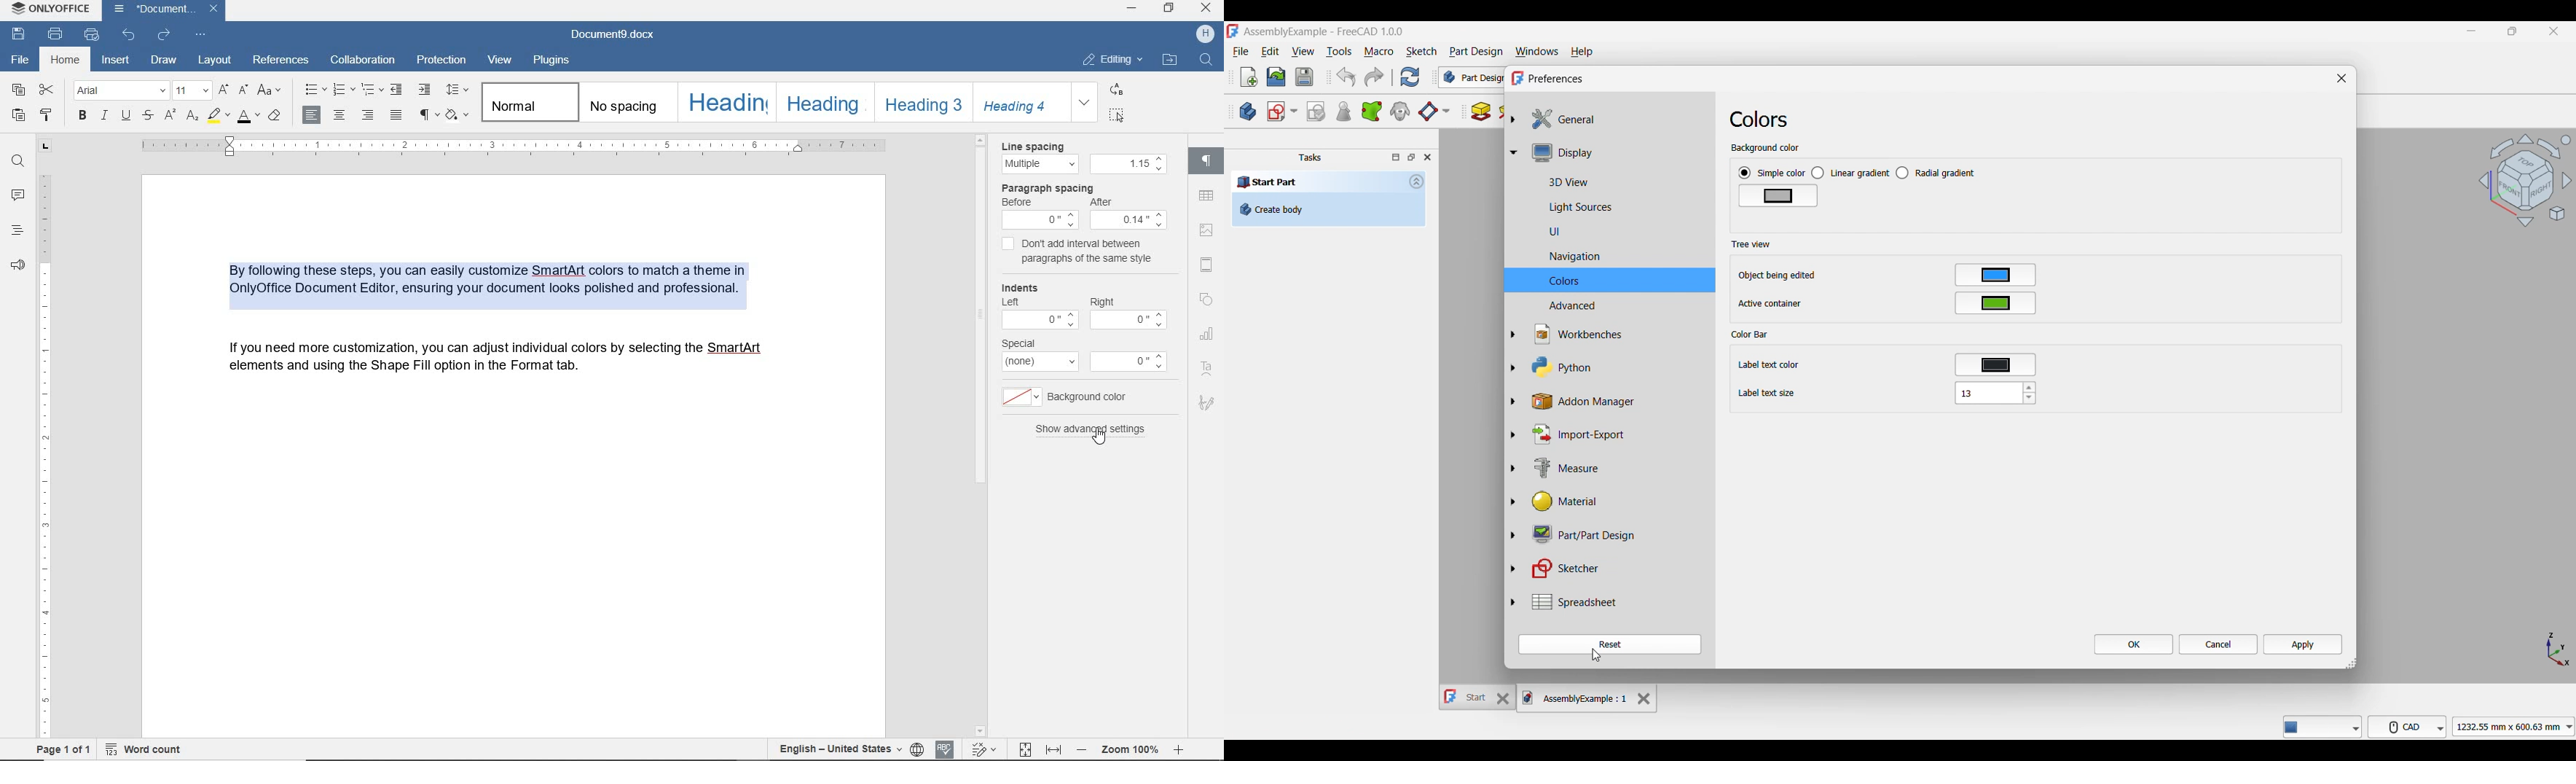 The image size is (2576, 784). What do you see at coordinates (170, 115) in the screenshot?
I see `superscript` at bounding box center [170, 115].